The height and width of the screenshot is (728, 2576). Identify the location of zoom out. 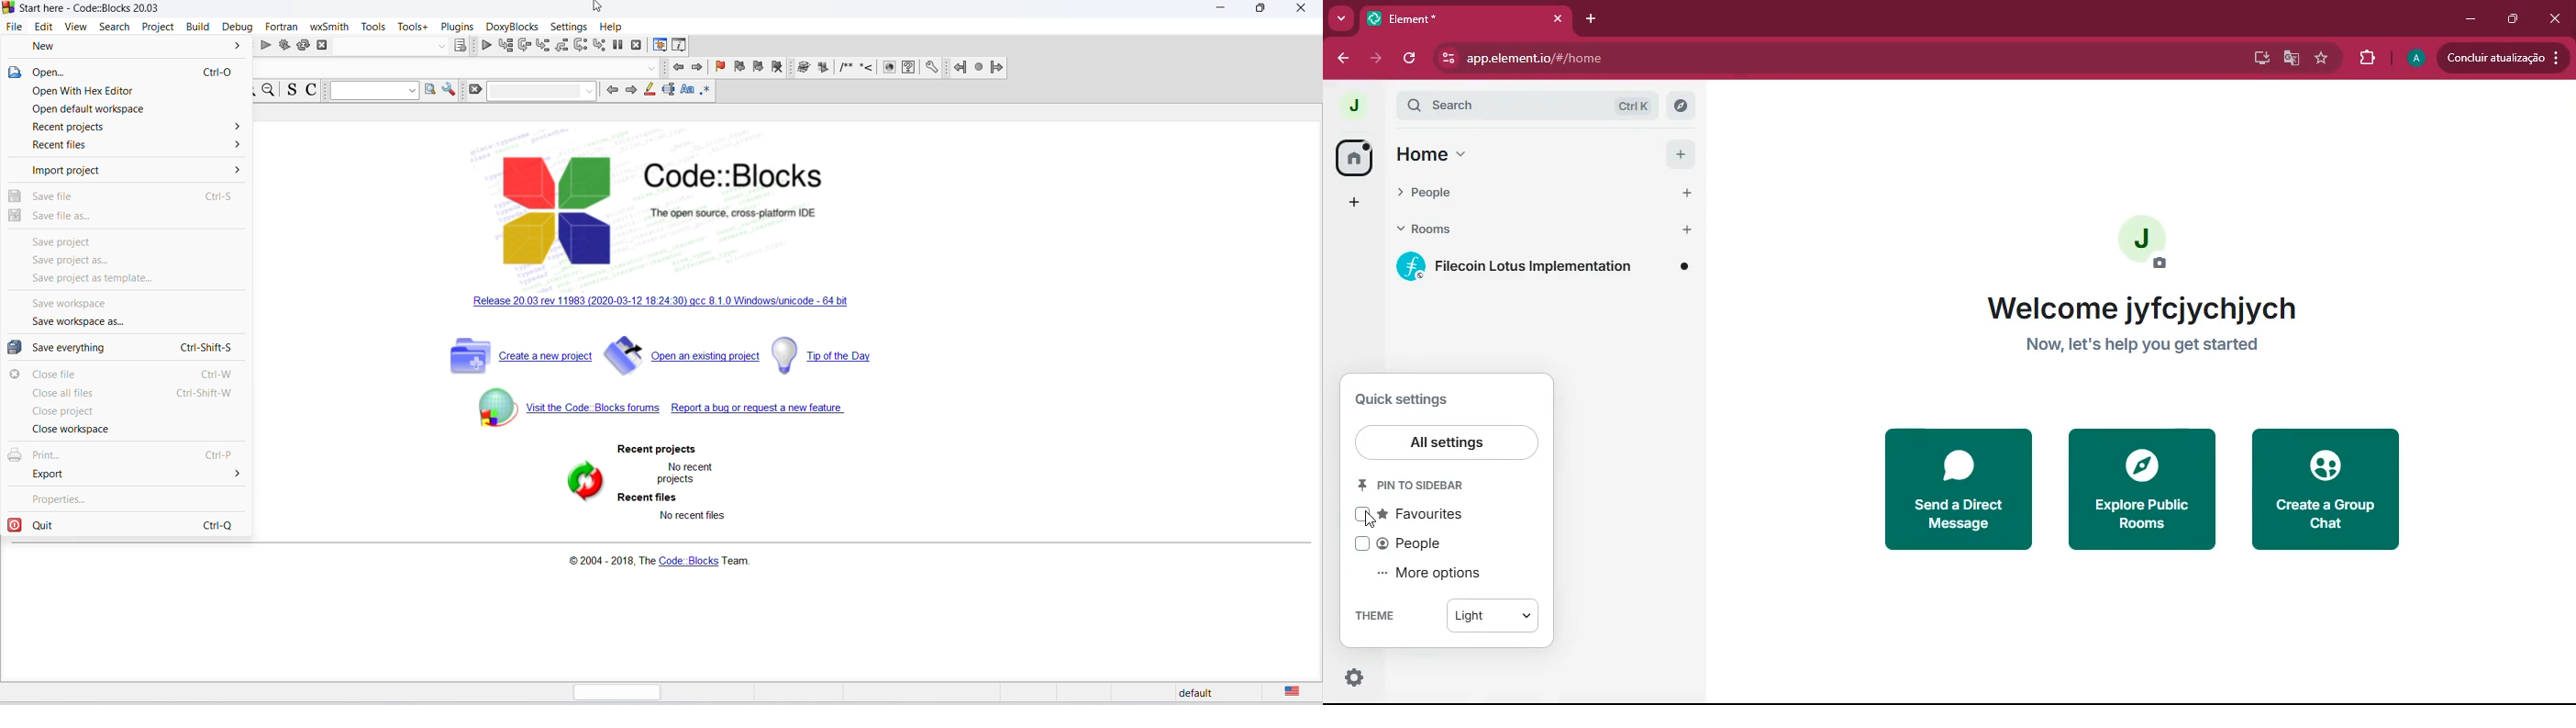
(266, 92).